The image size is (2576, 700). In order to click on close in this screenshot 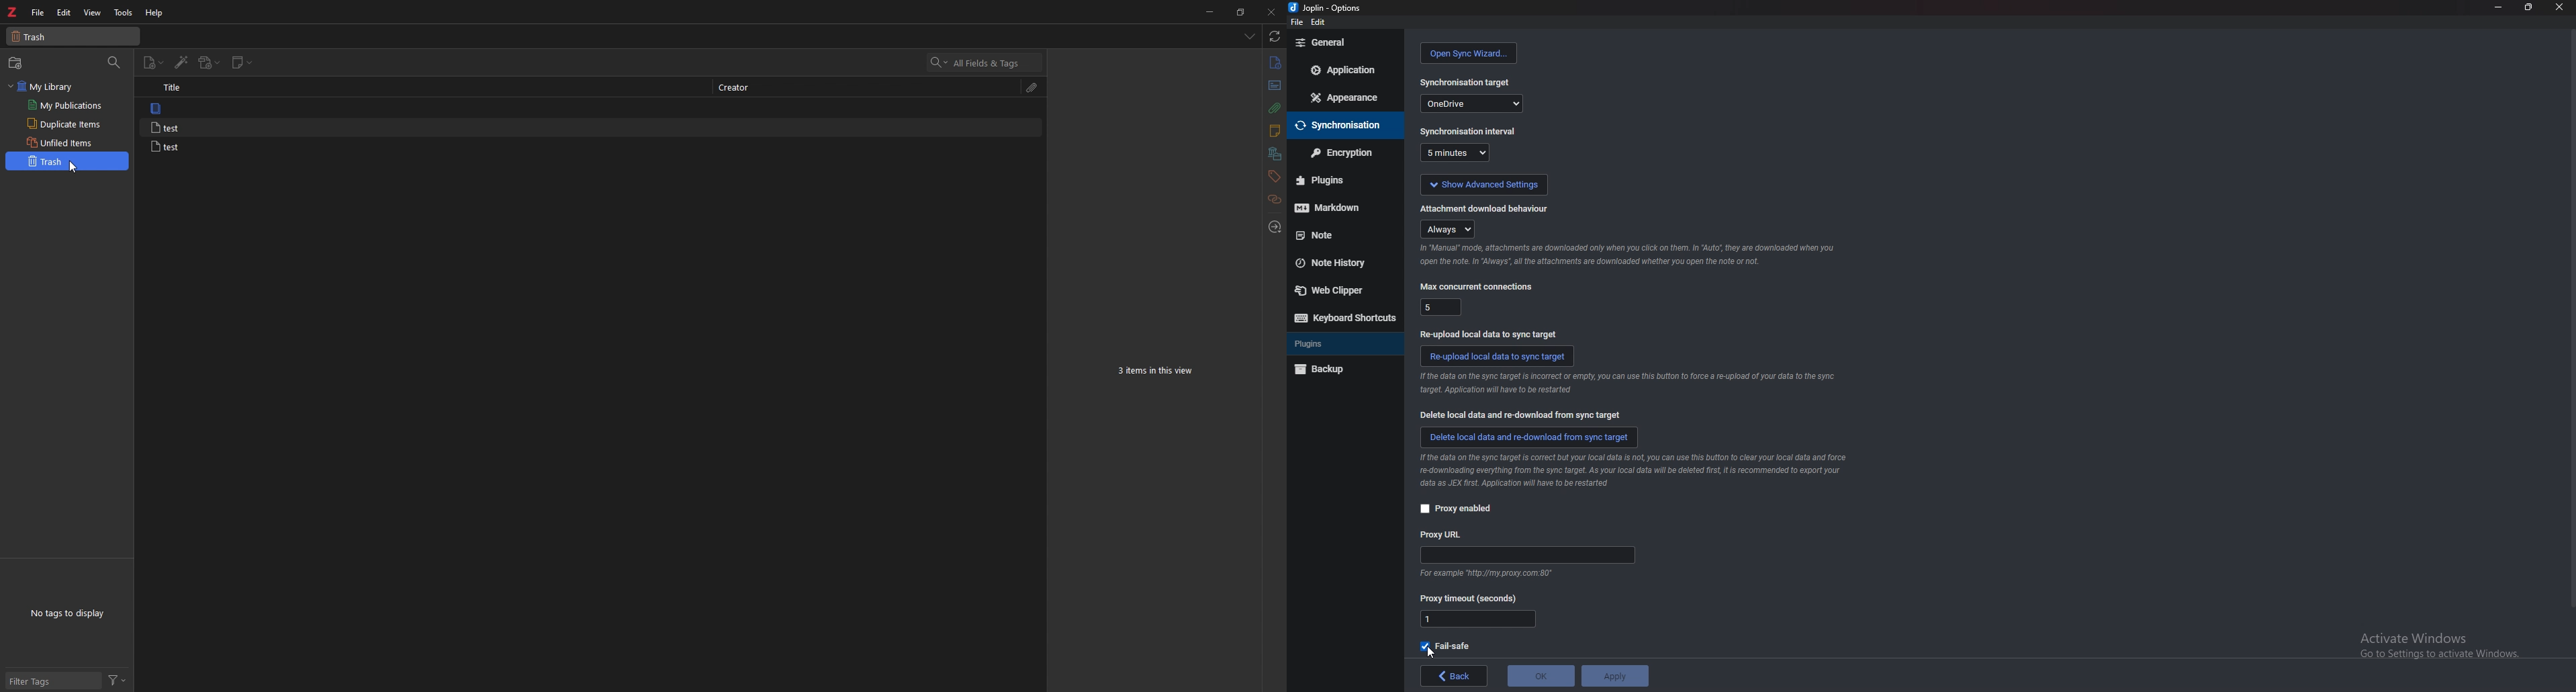, I will do `click(2559, 7)`.